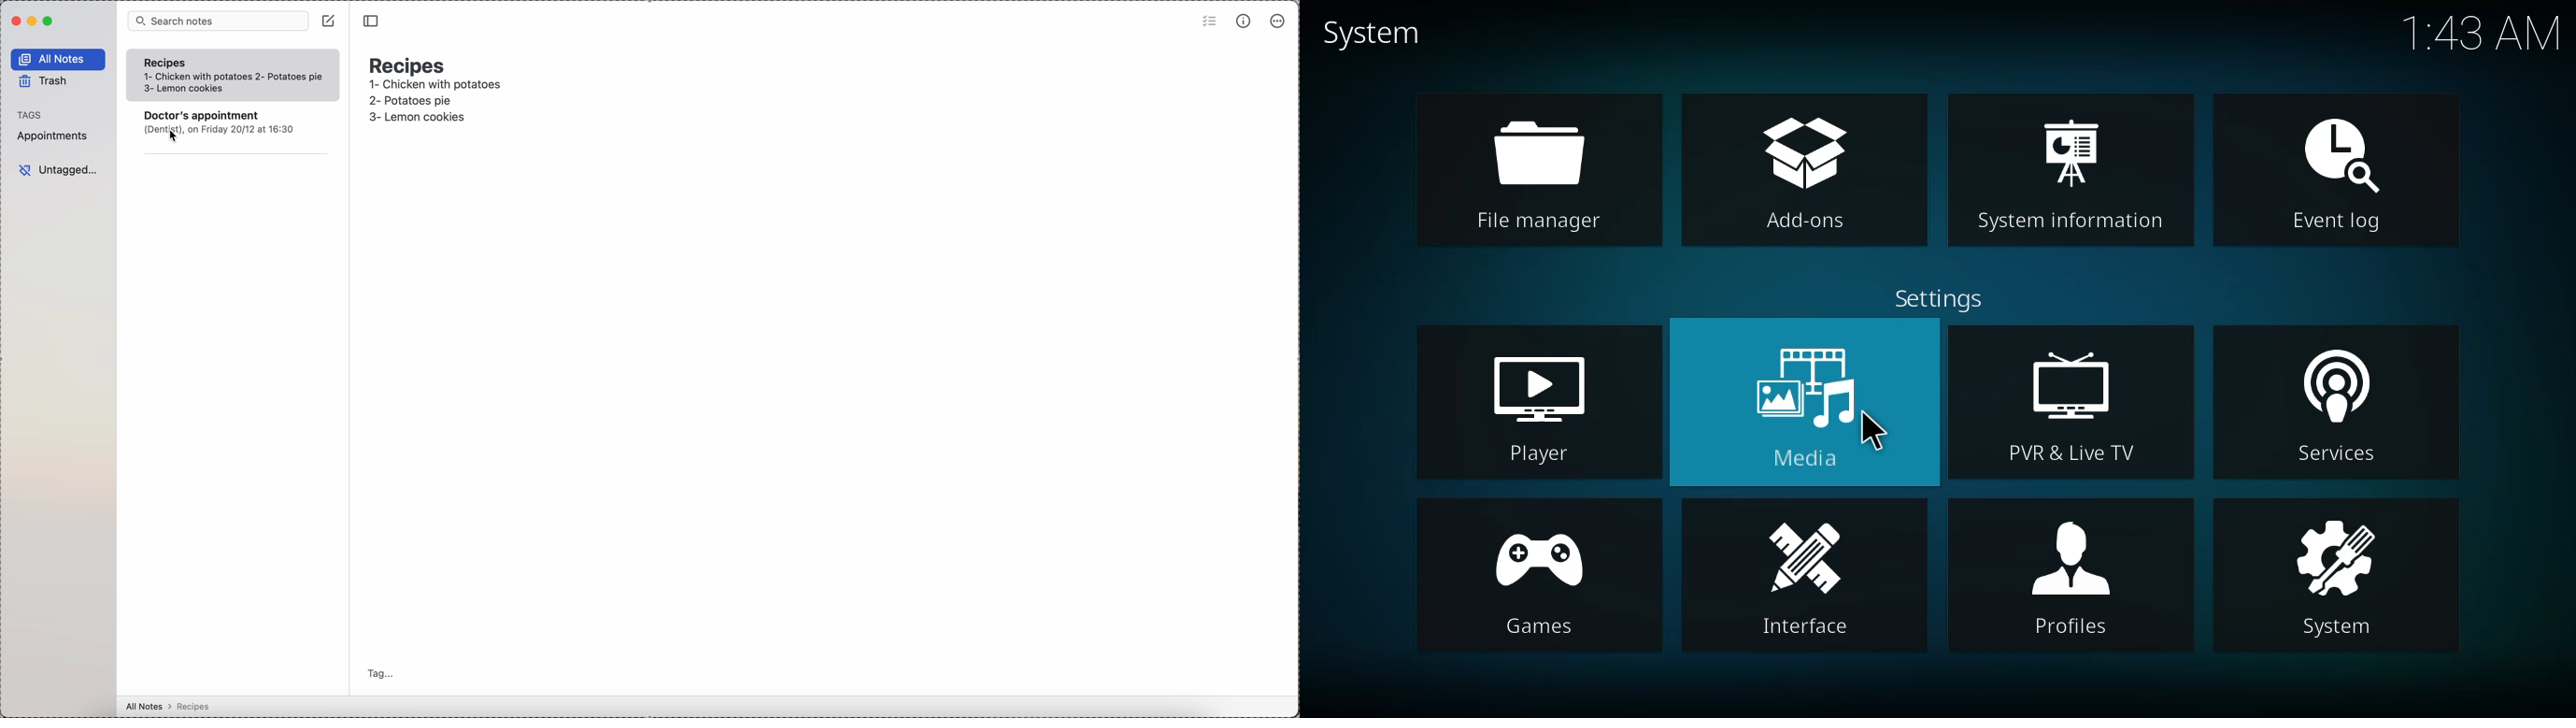  Describe the element at coordinates (45, 82) in the screenshot. I see `trash` at that location.